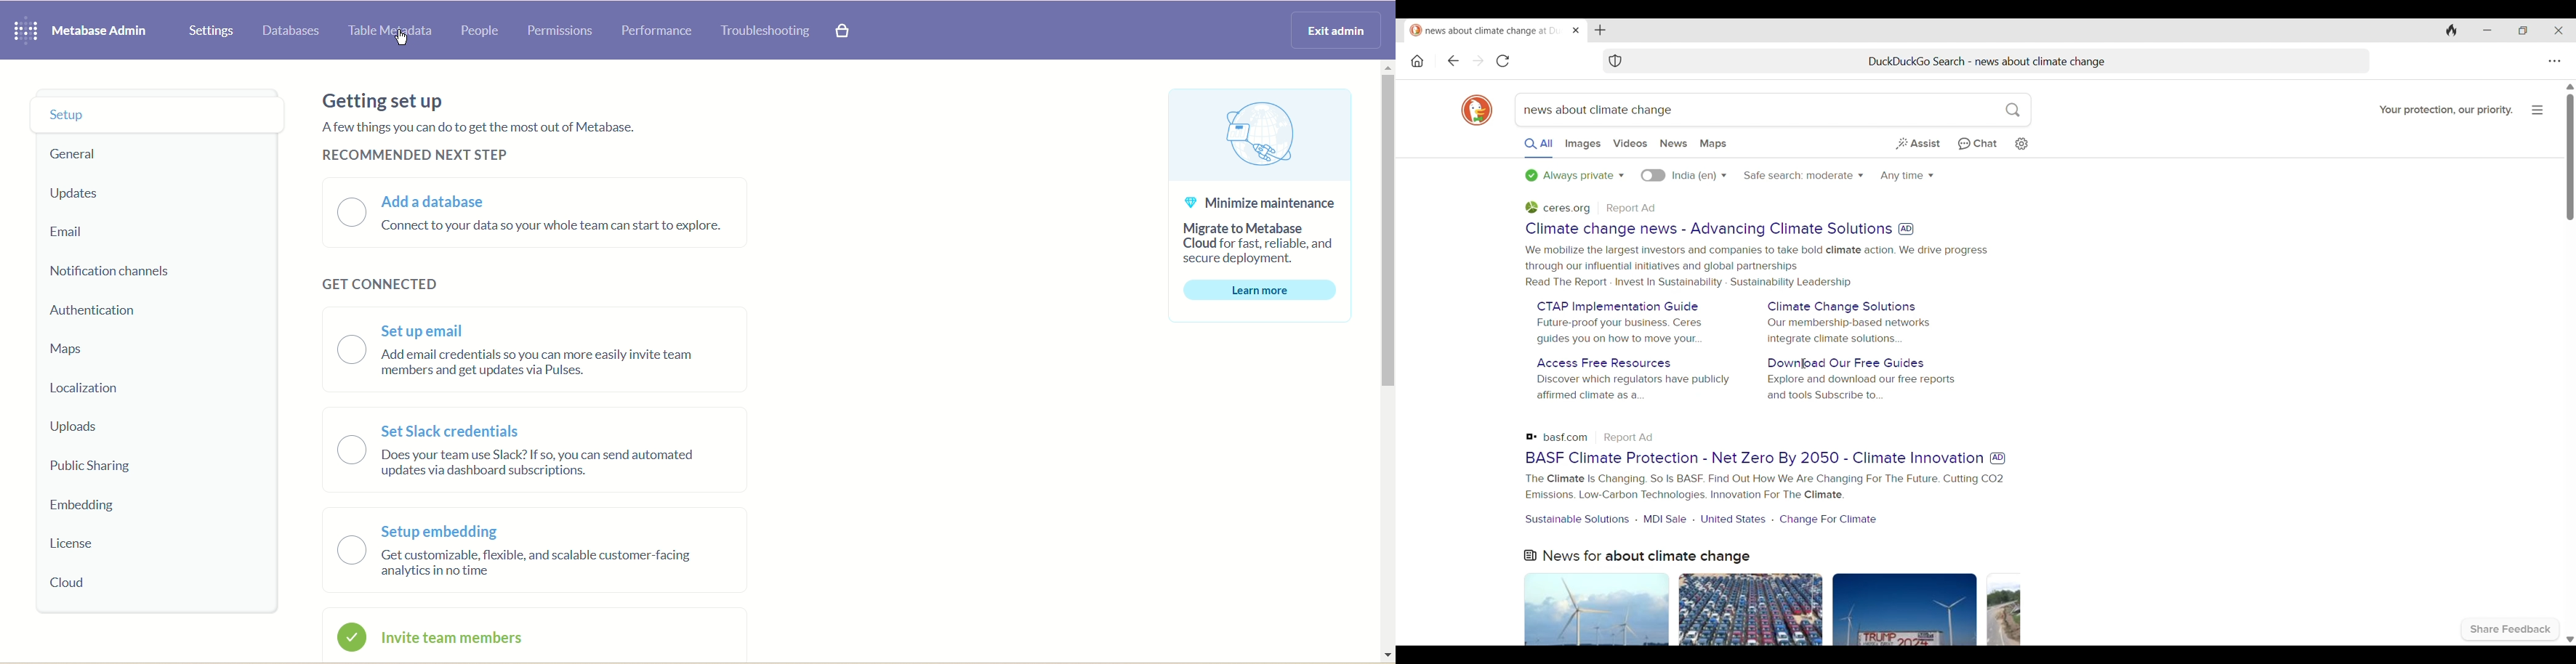  Describe the element at coordinates (2569, 85) in the screenshot. I see `Scroll up` at that location.